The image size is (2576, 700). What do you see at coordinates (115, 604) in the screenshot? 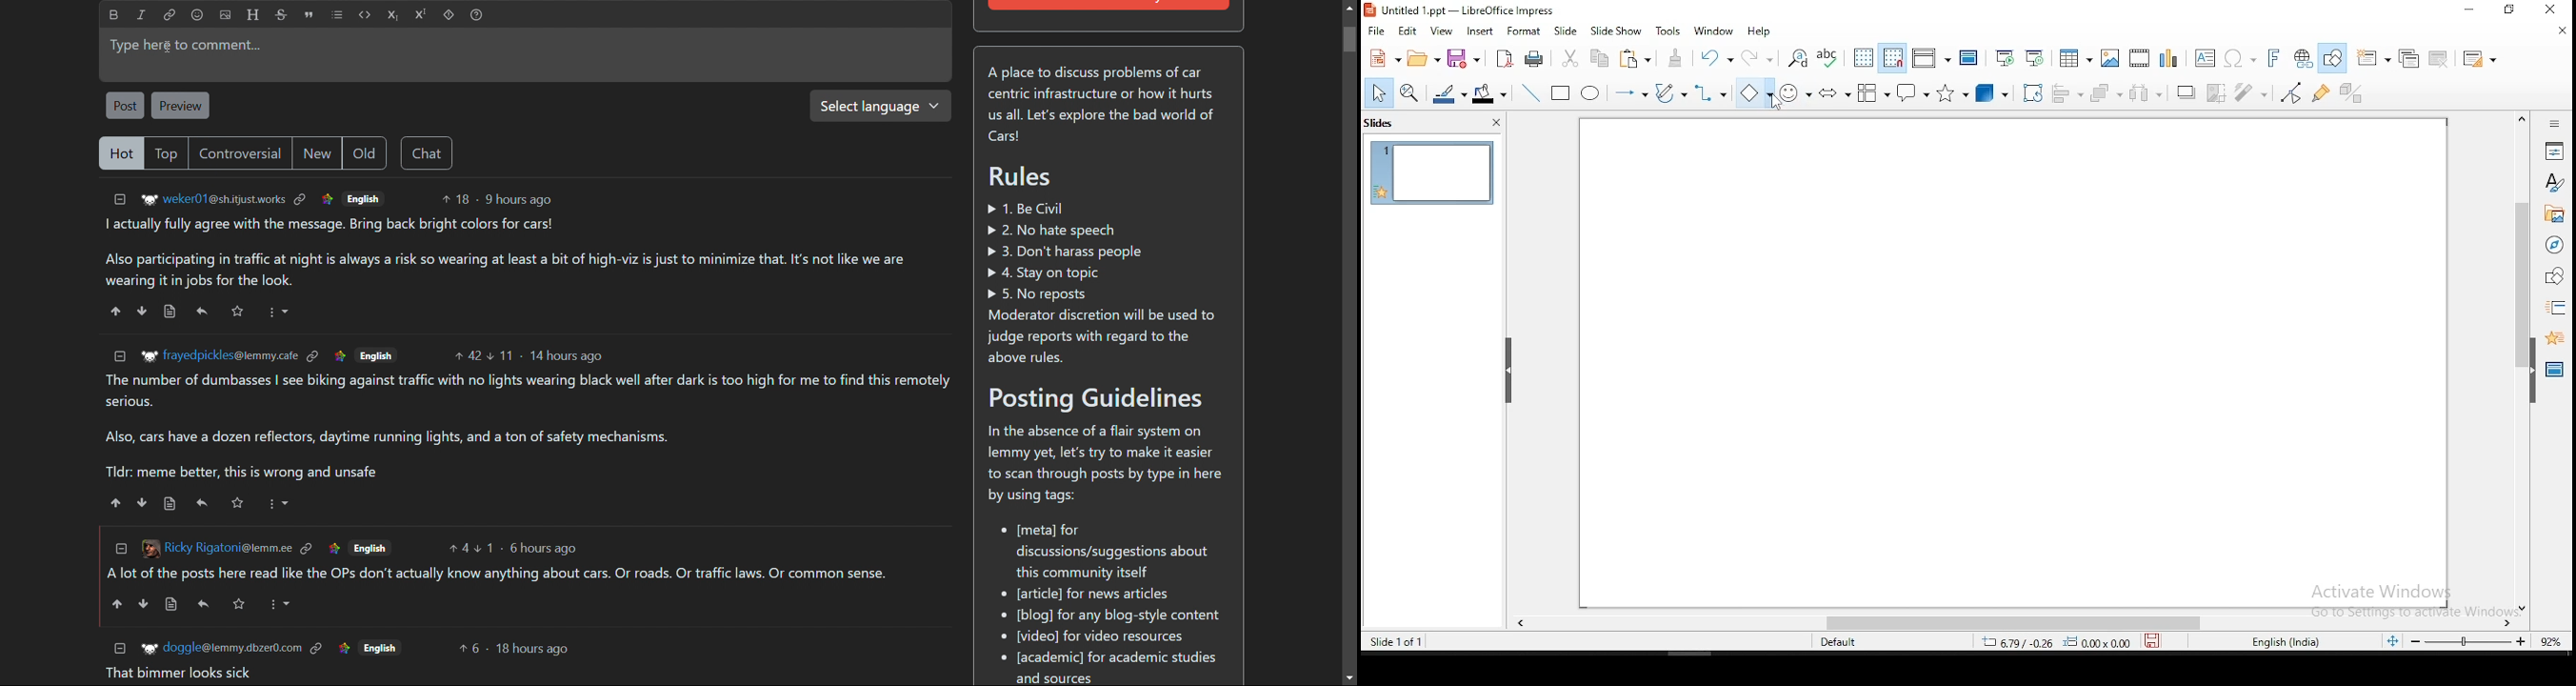
I see `upvote` at bounding box center [115, 604].